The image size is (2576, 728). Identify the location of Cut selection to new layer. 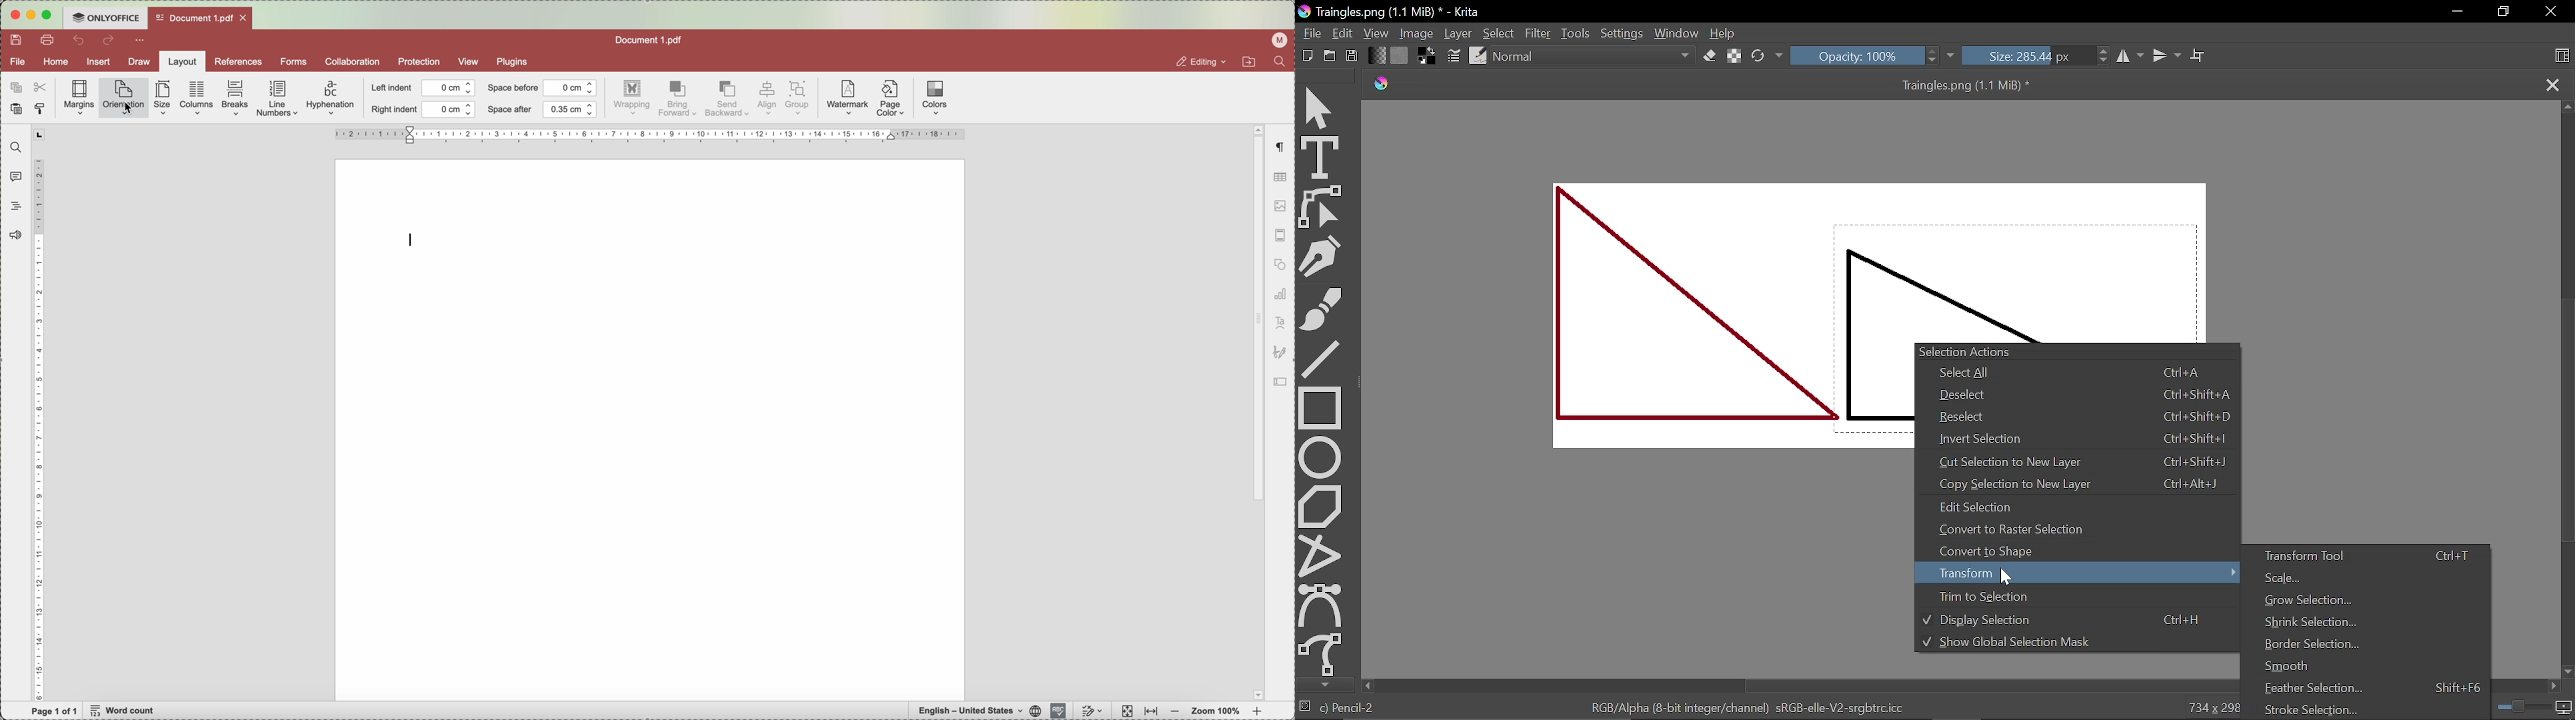
(2080, 462).